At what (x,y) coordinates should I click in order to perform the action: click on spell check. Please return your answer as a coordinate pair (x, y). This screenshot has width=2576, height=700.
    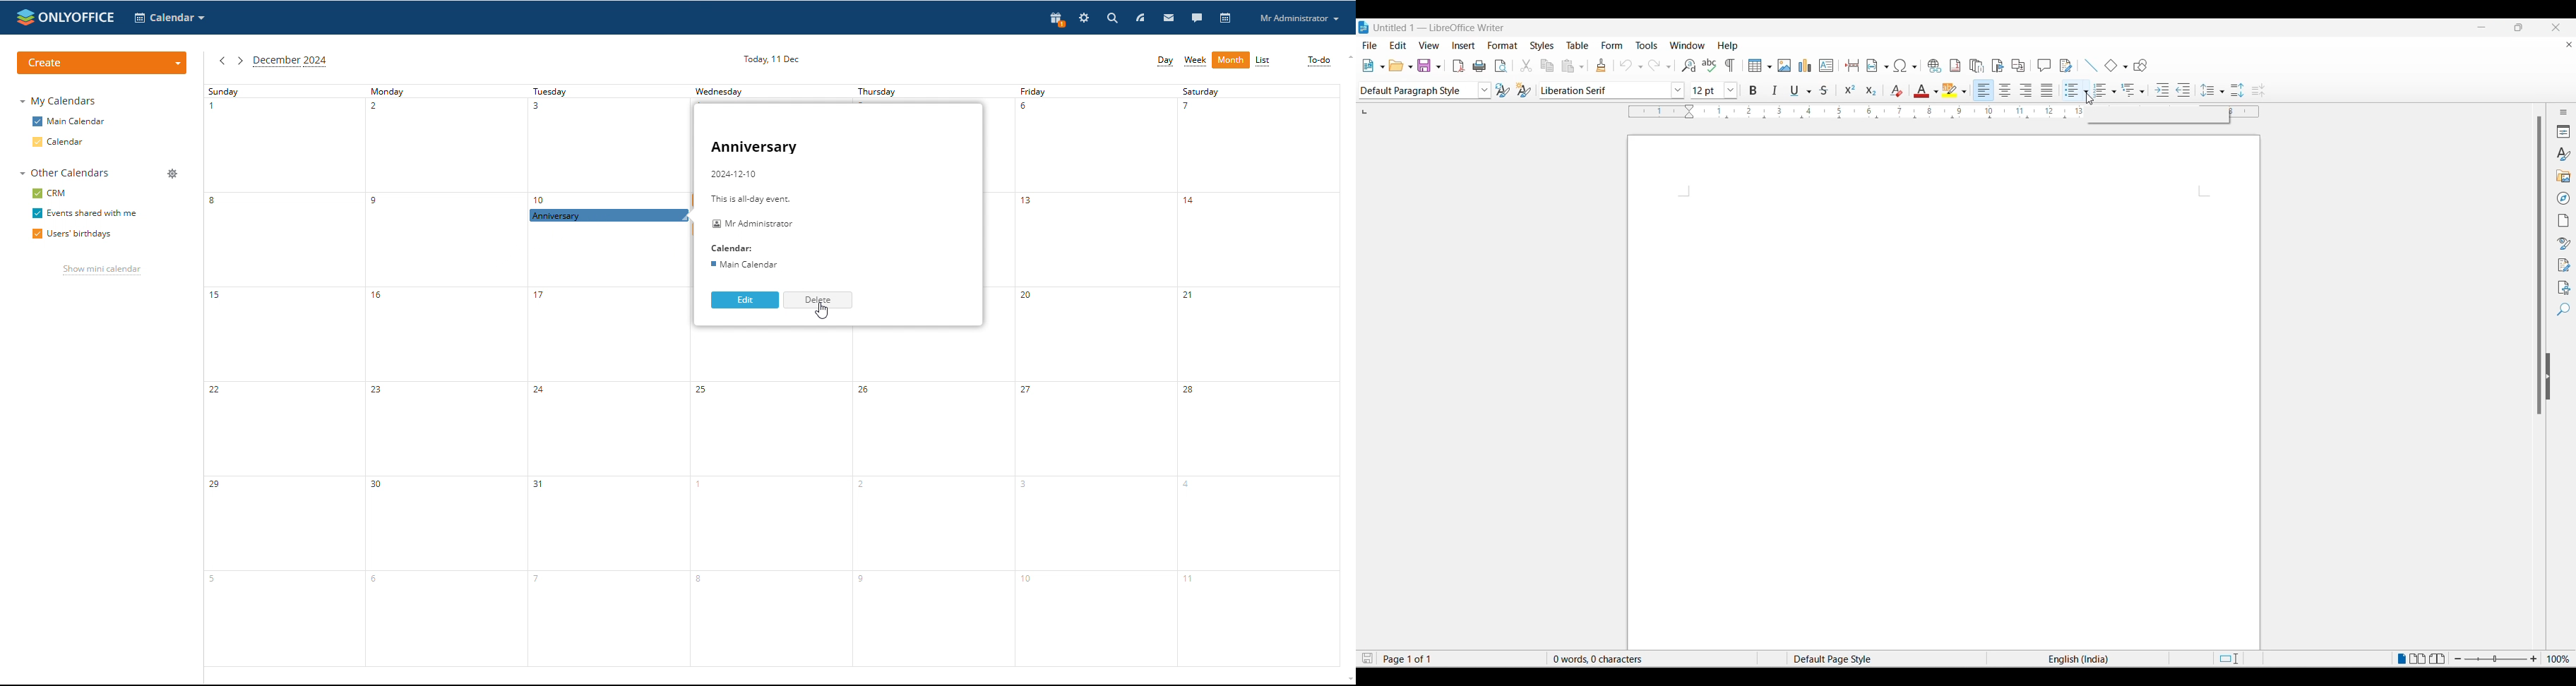
    Looking at the image, I should click on (1710, 65).